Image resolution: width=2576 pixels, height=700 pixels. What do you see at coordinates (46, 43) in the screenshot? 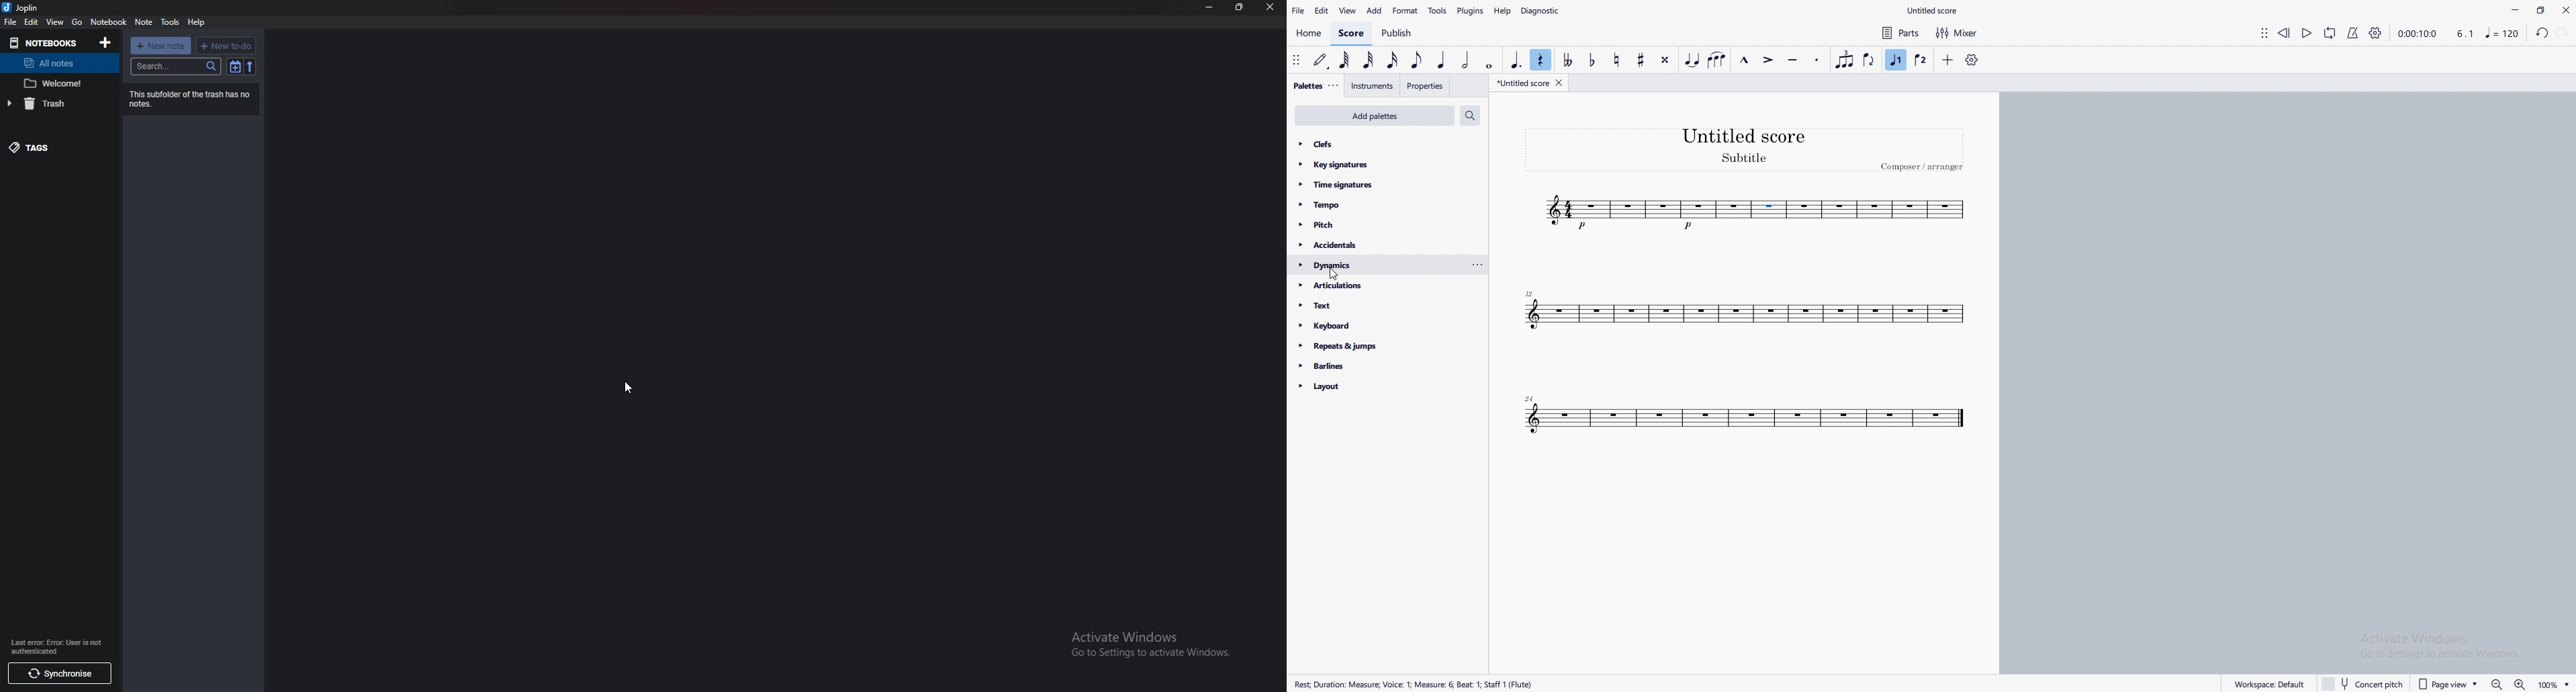
I see `notebooks` at bounding box center [46, 43].